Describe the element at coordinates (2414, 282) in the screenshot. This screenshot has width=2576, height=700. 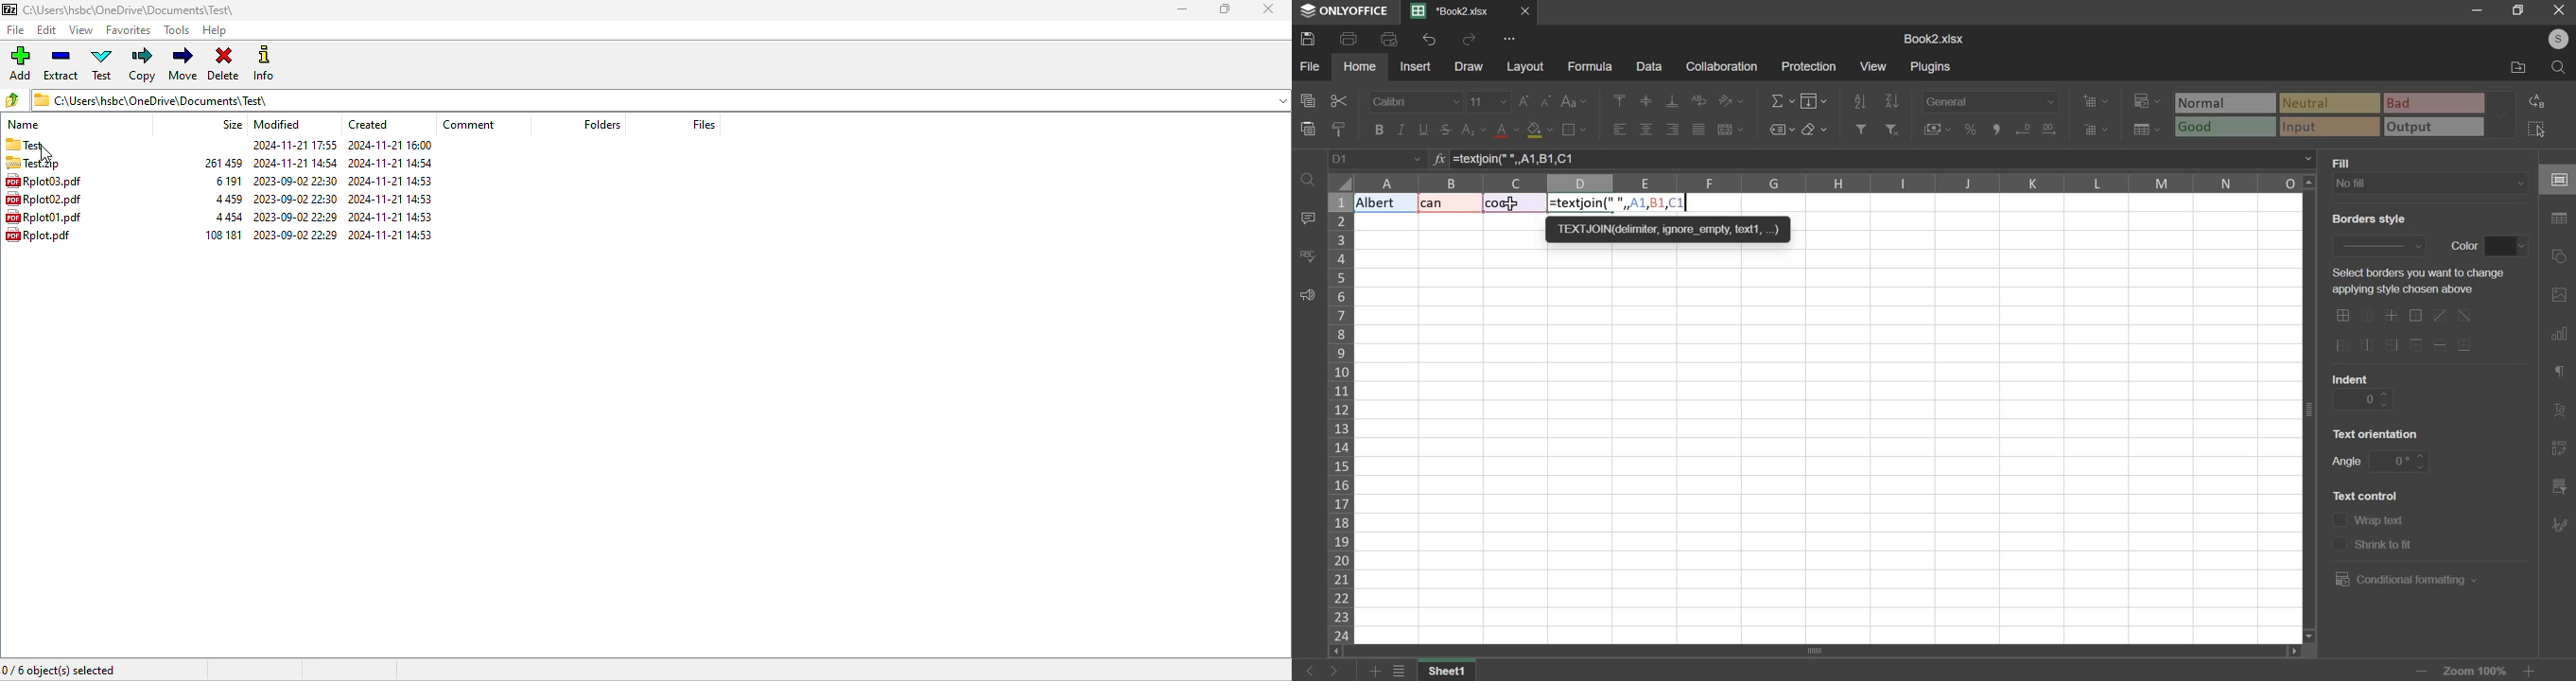
I see `text` at that location.